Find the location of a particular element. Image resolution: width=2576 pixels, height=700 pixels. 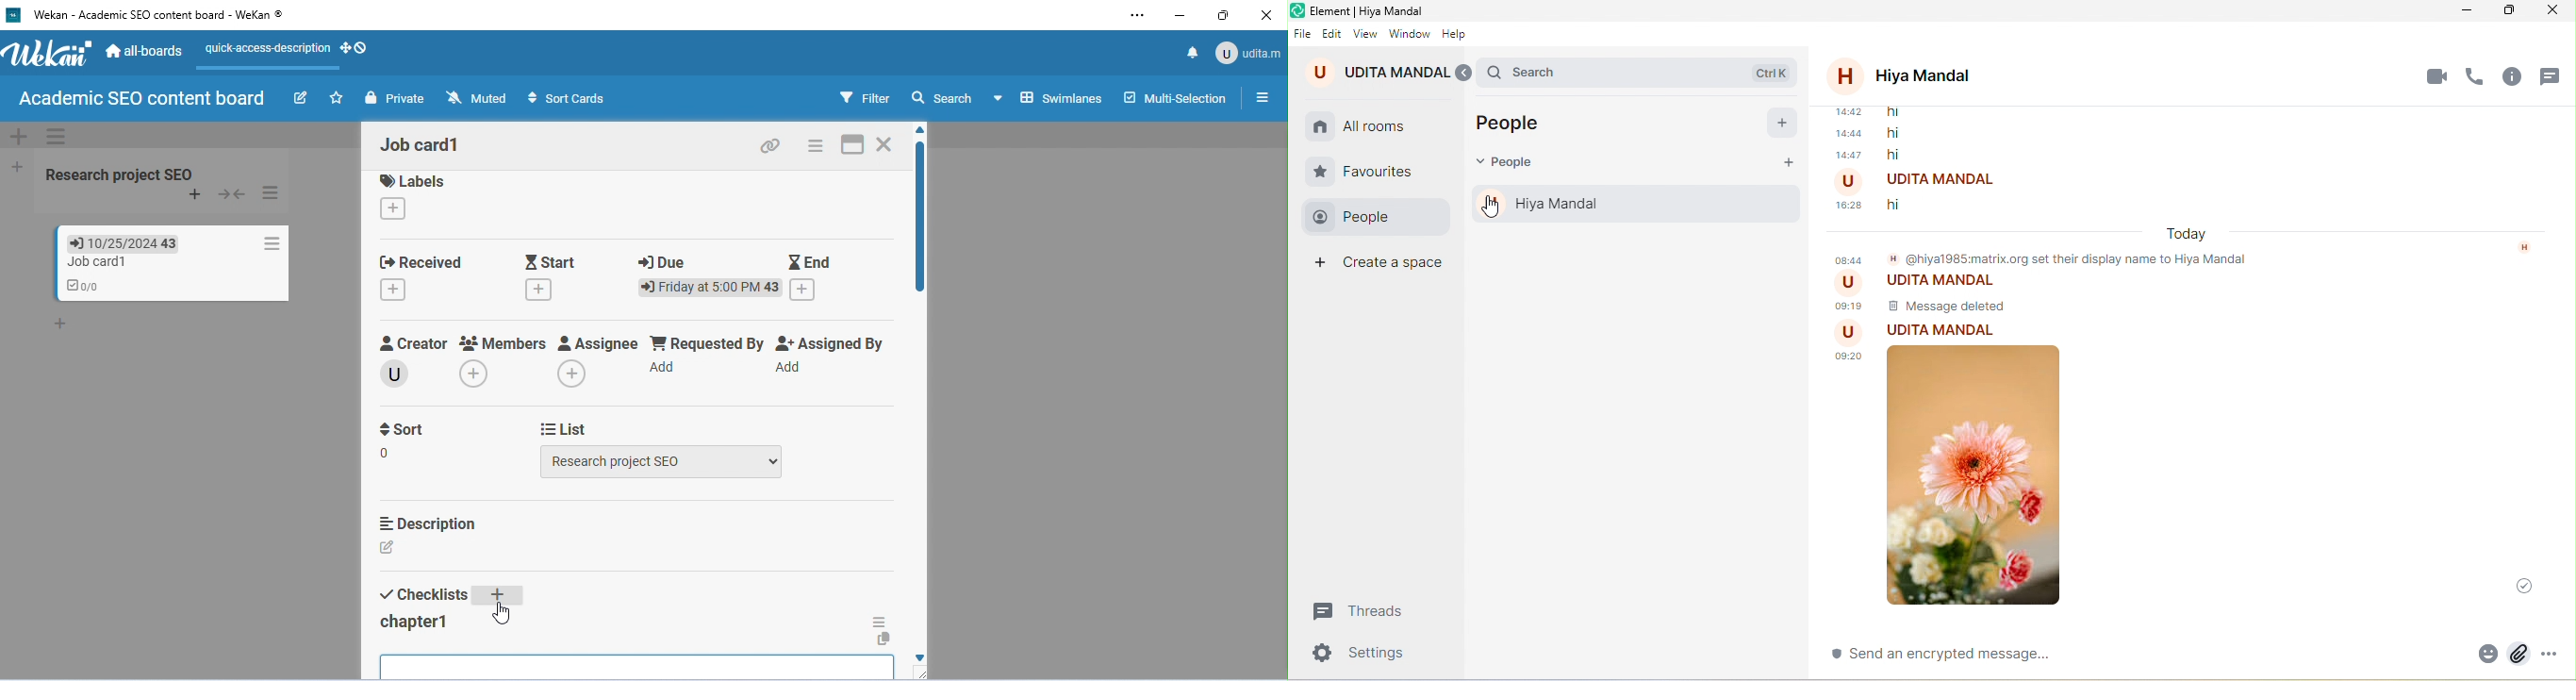

select list is located at coordinates (665, 466).